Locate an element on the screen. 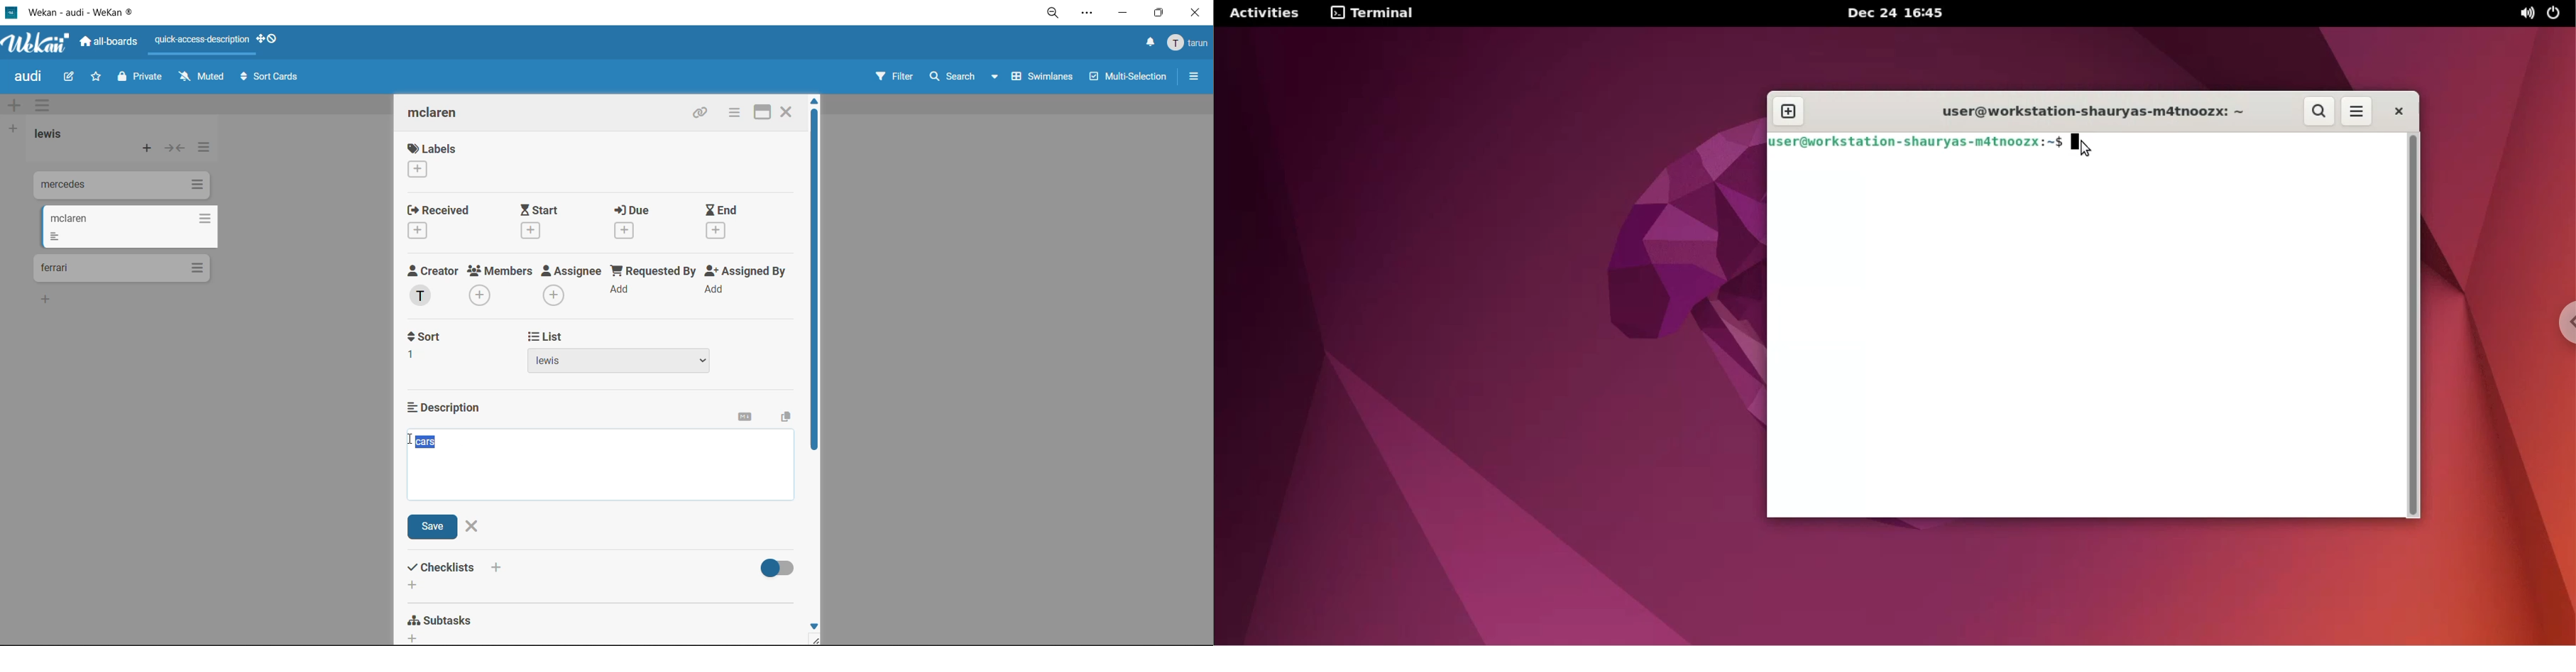  end is located at coordinates (734, 223).